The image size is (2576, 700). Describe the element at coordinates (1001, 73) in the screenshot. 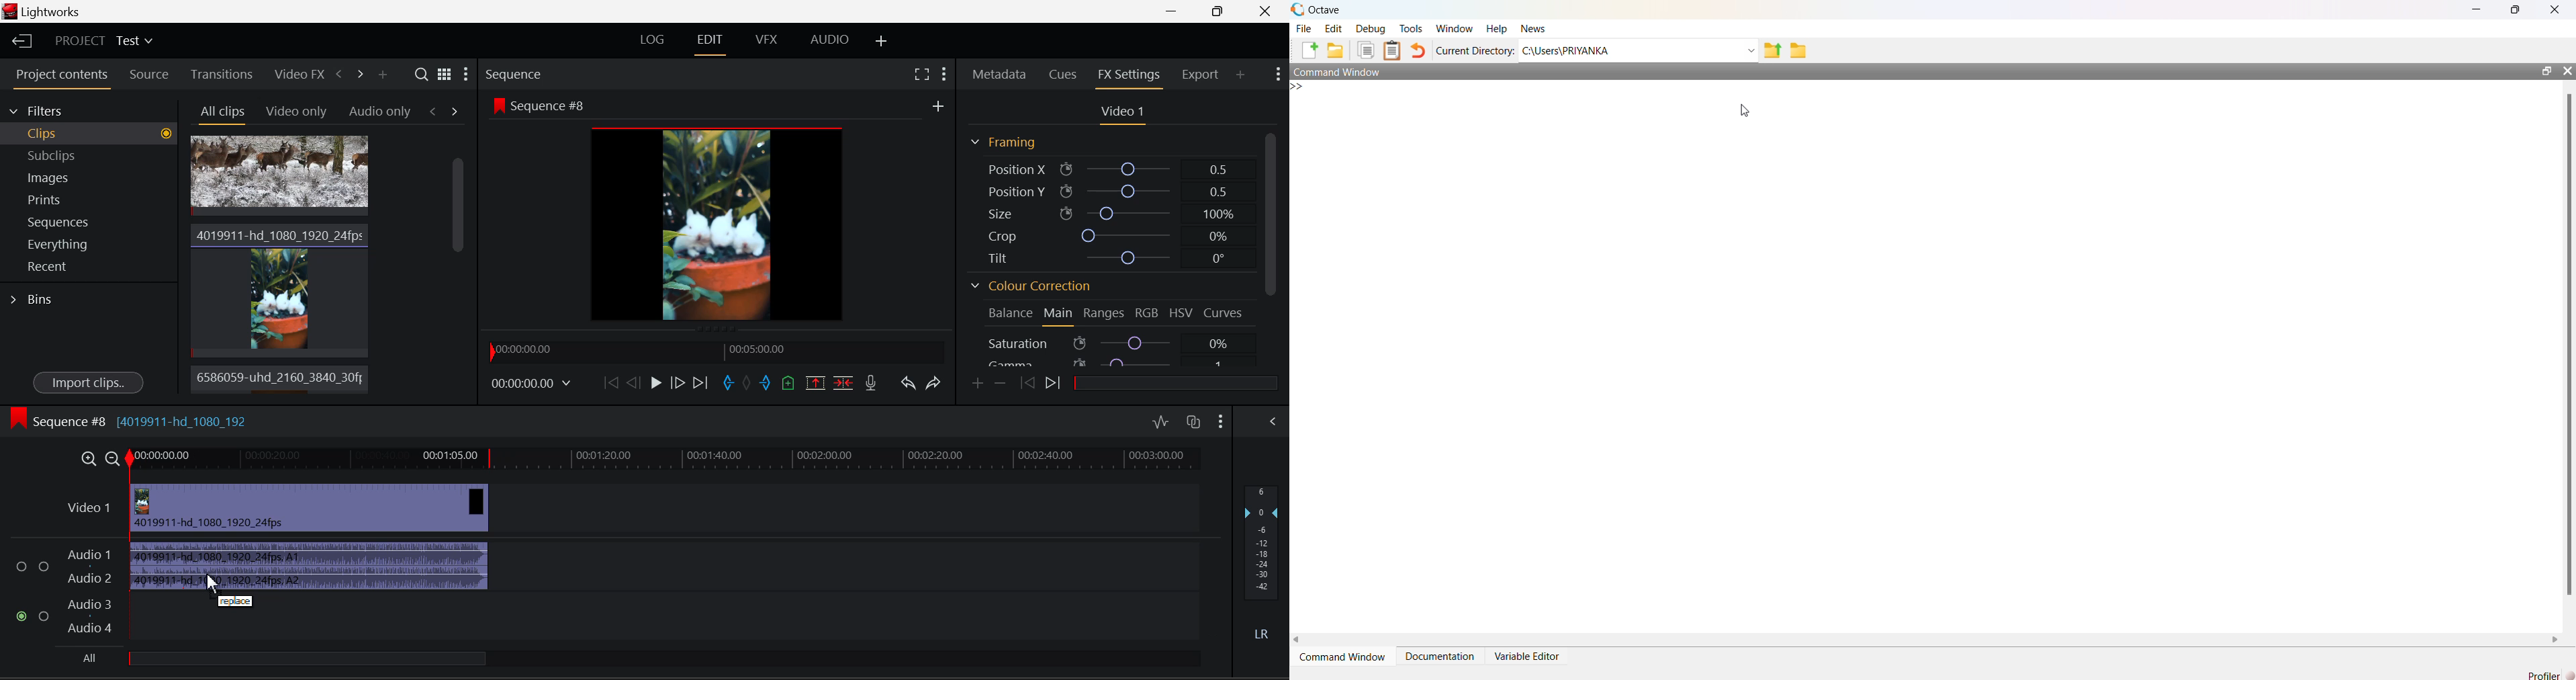

I see `Metadata` at that location.